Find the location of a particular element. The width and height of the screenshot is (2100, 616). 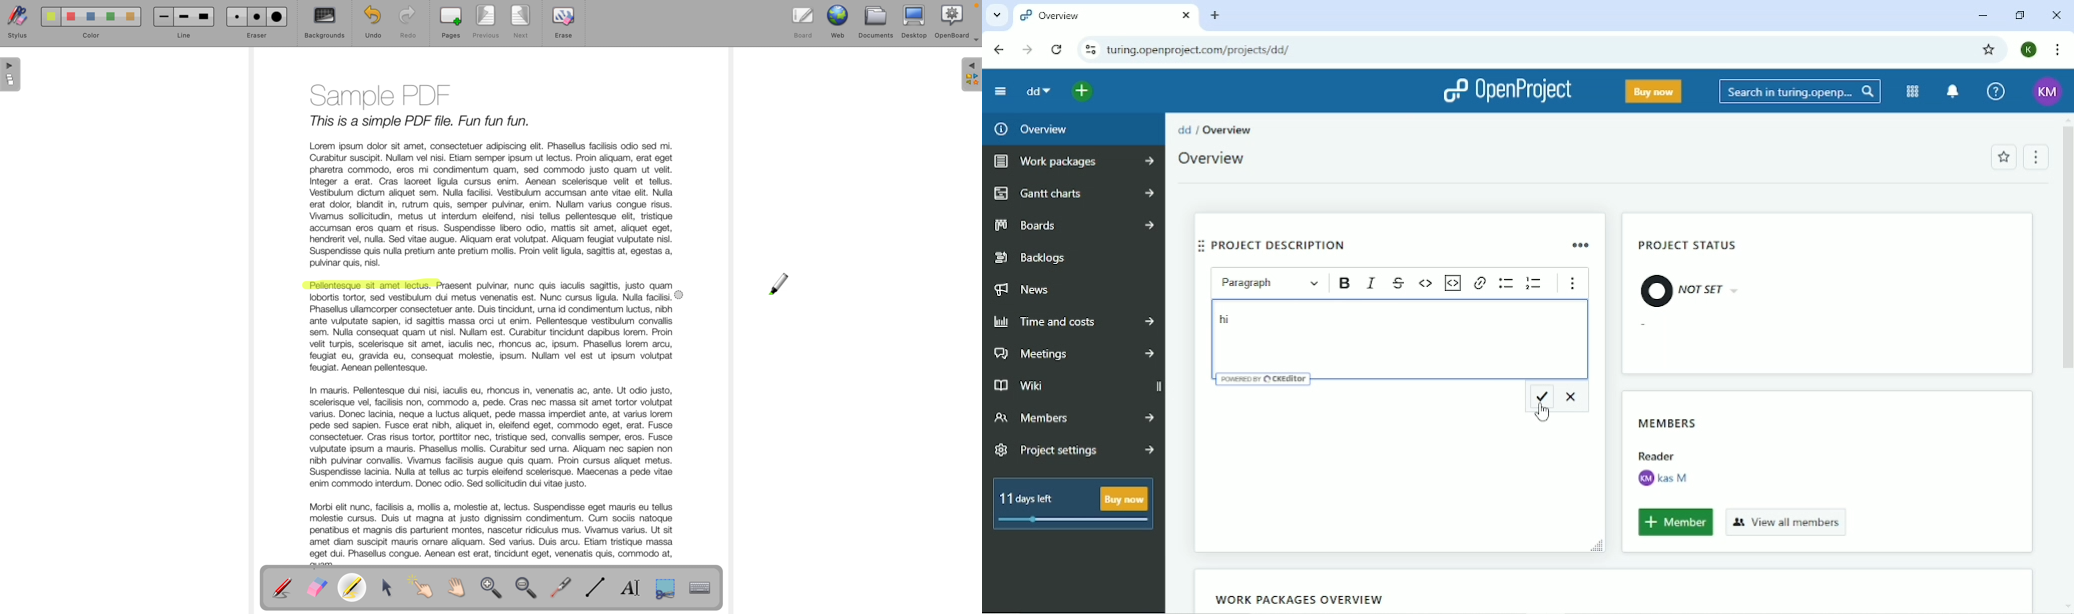

Site is located at coordinates (1201, 50).